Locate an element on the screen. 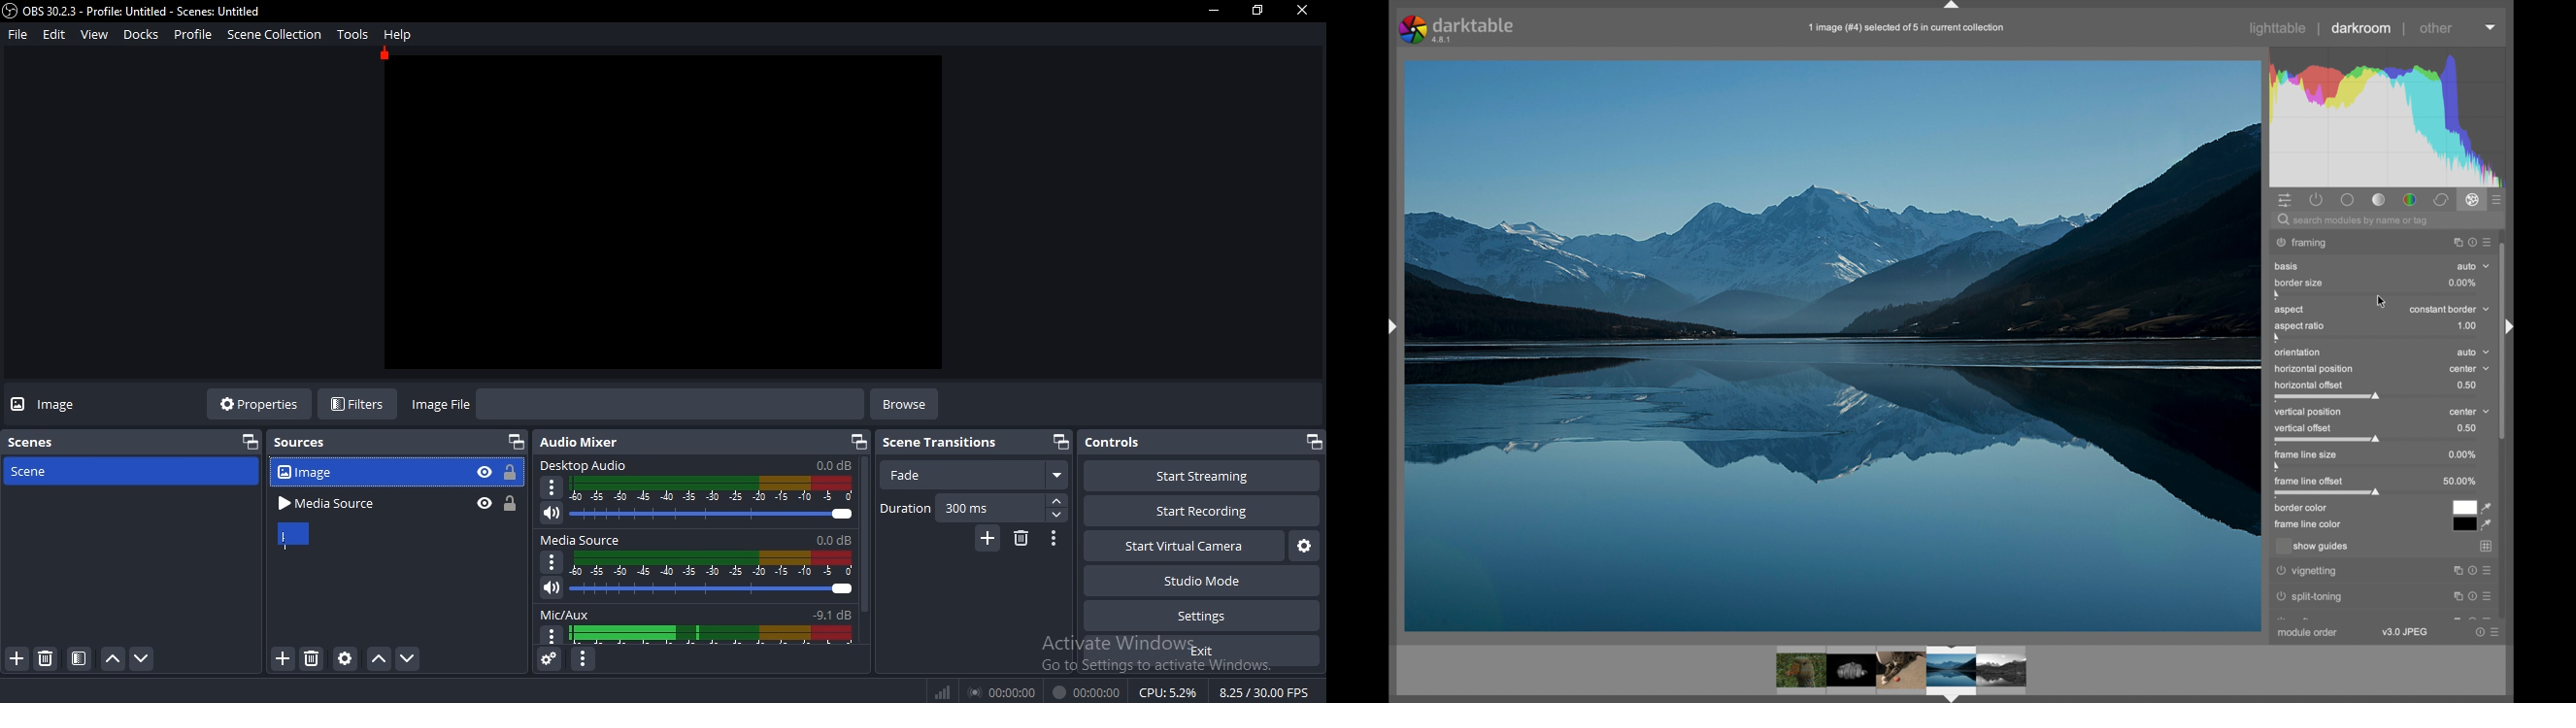 The width and height of the screenshot is (2576, 728). lock is located at coordinates (507, 473).